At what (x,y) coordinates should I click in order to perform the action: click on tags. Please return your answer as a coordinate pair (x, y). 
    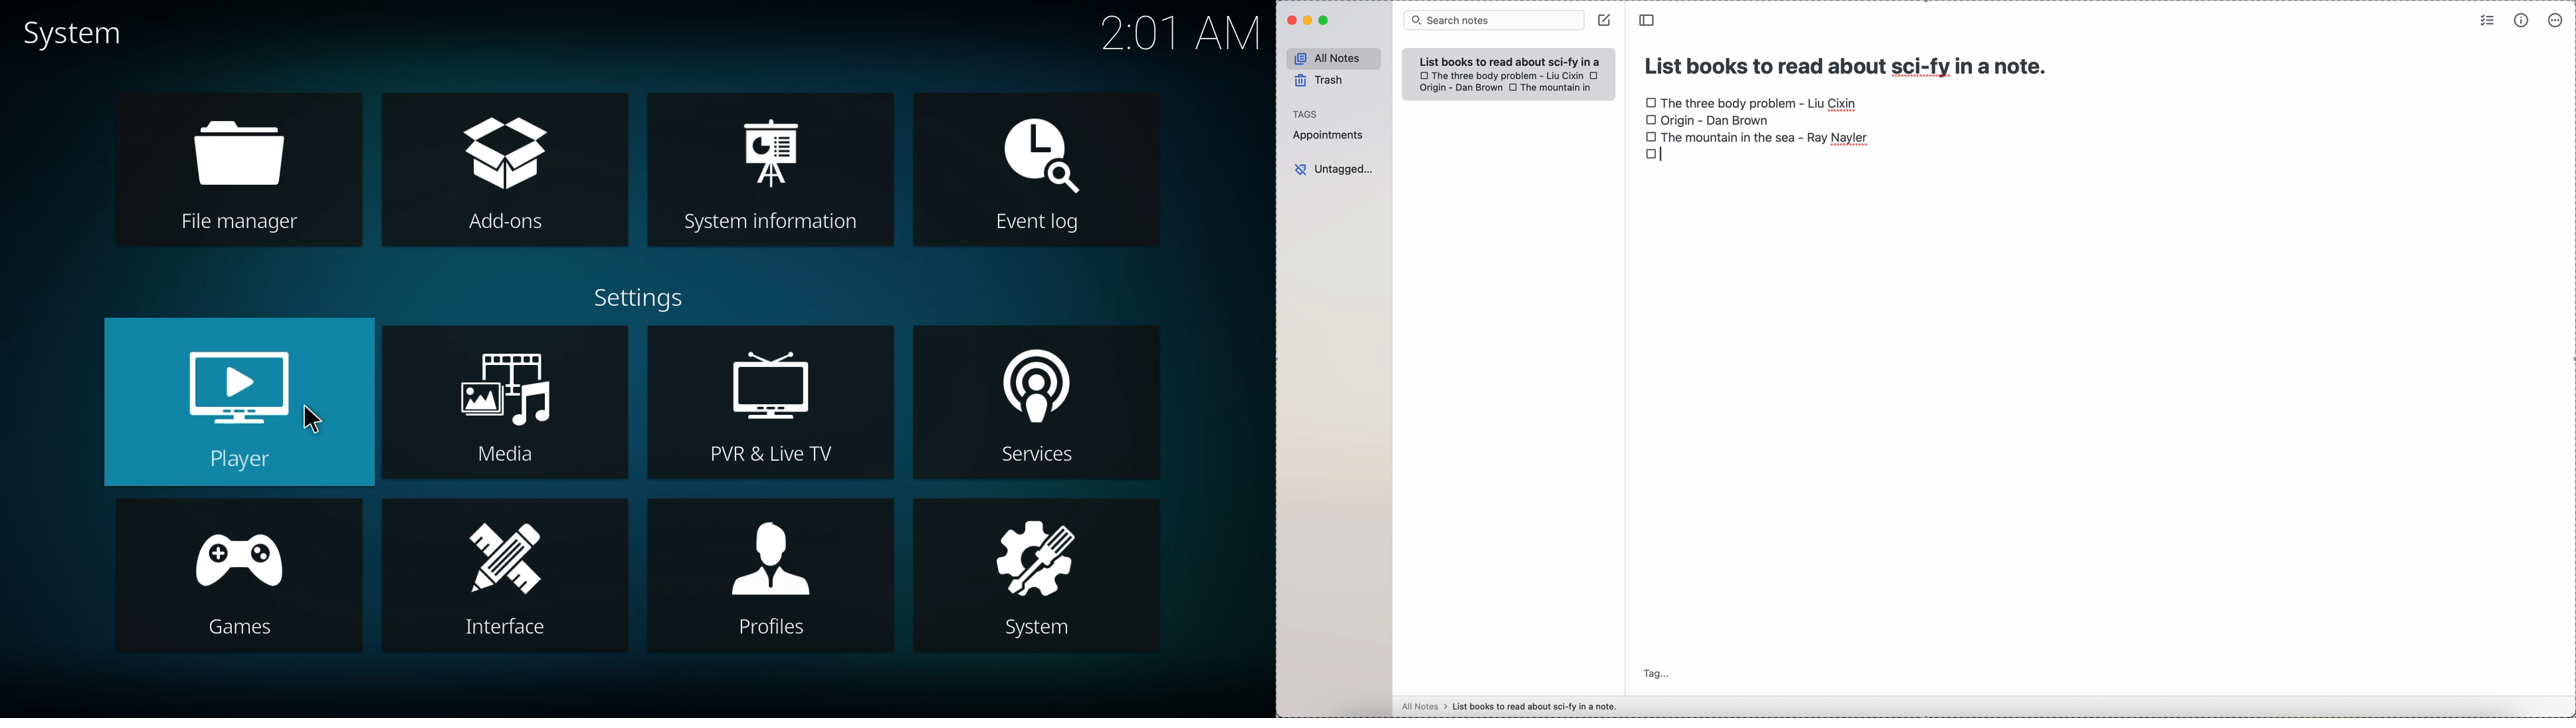
    Looking at the image, I should click on (1307, 113).